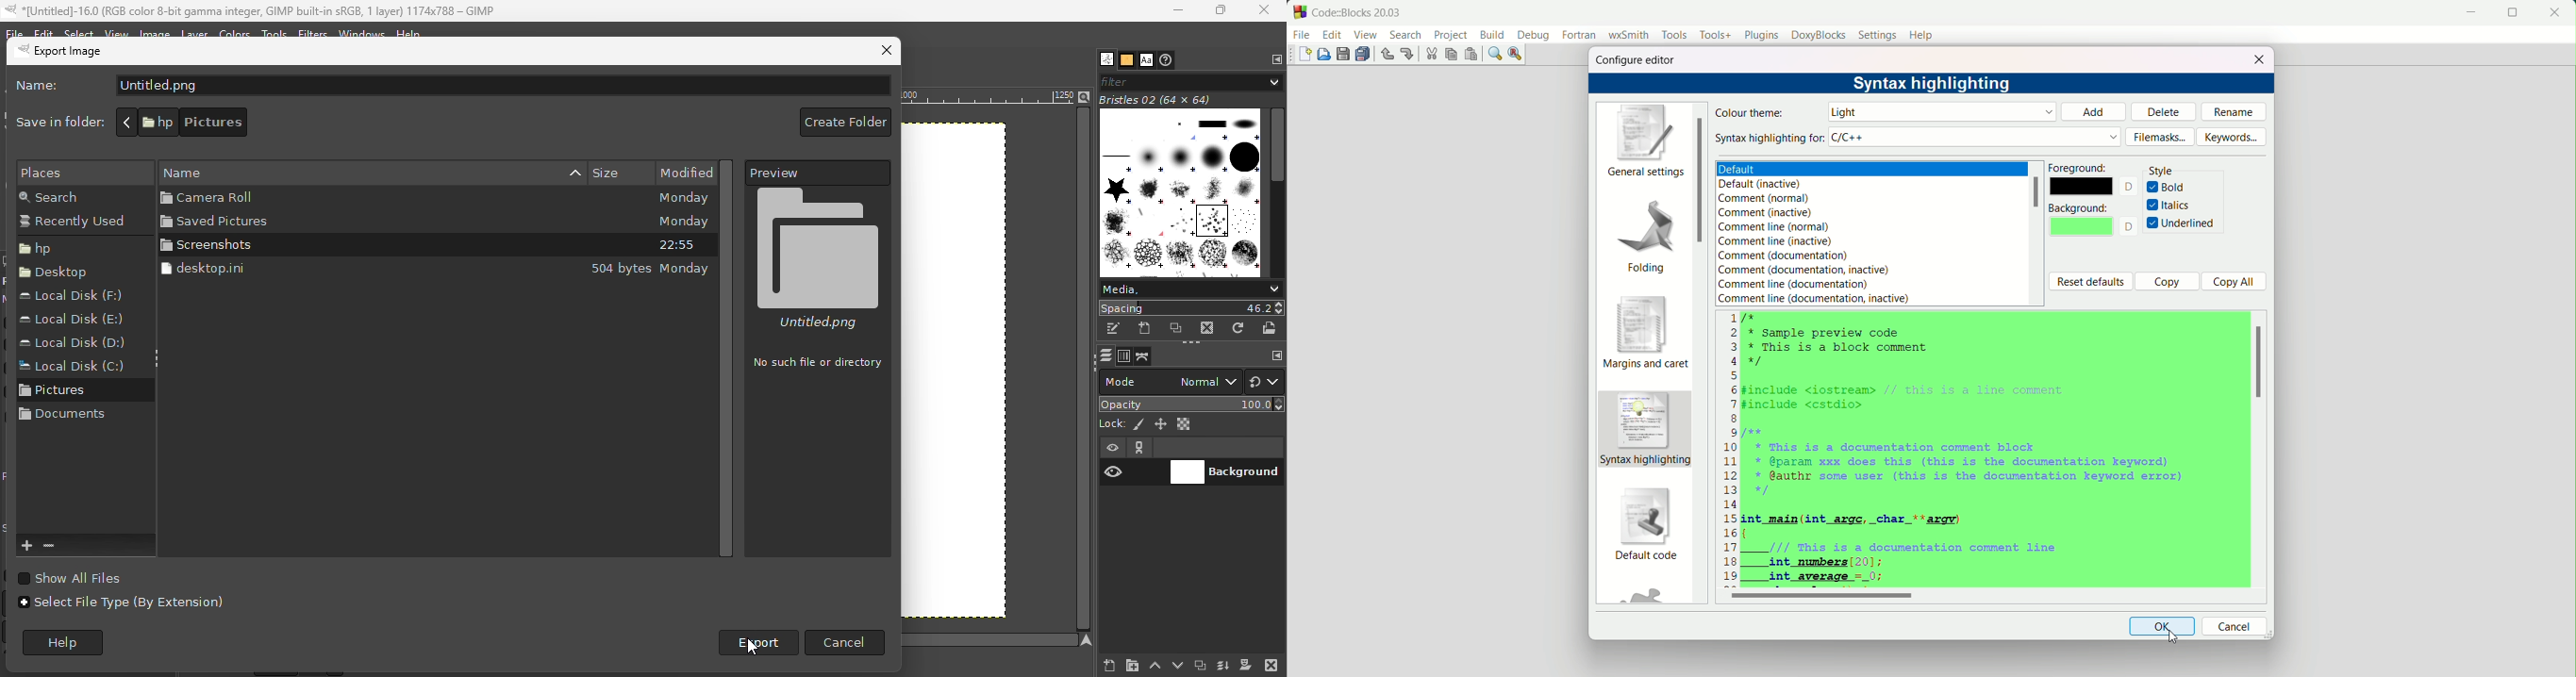  What do you see at coordinates (56, 122) in the screenshot?
I see `Save in folder` at bounding box center [56, 122].